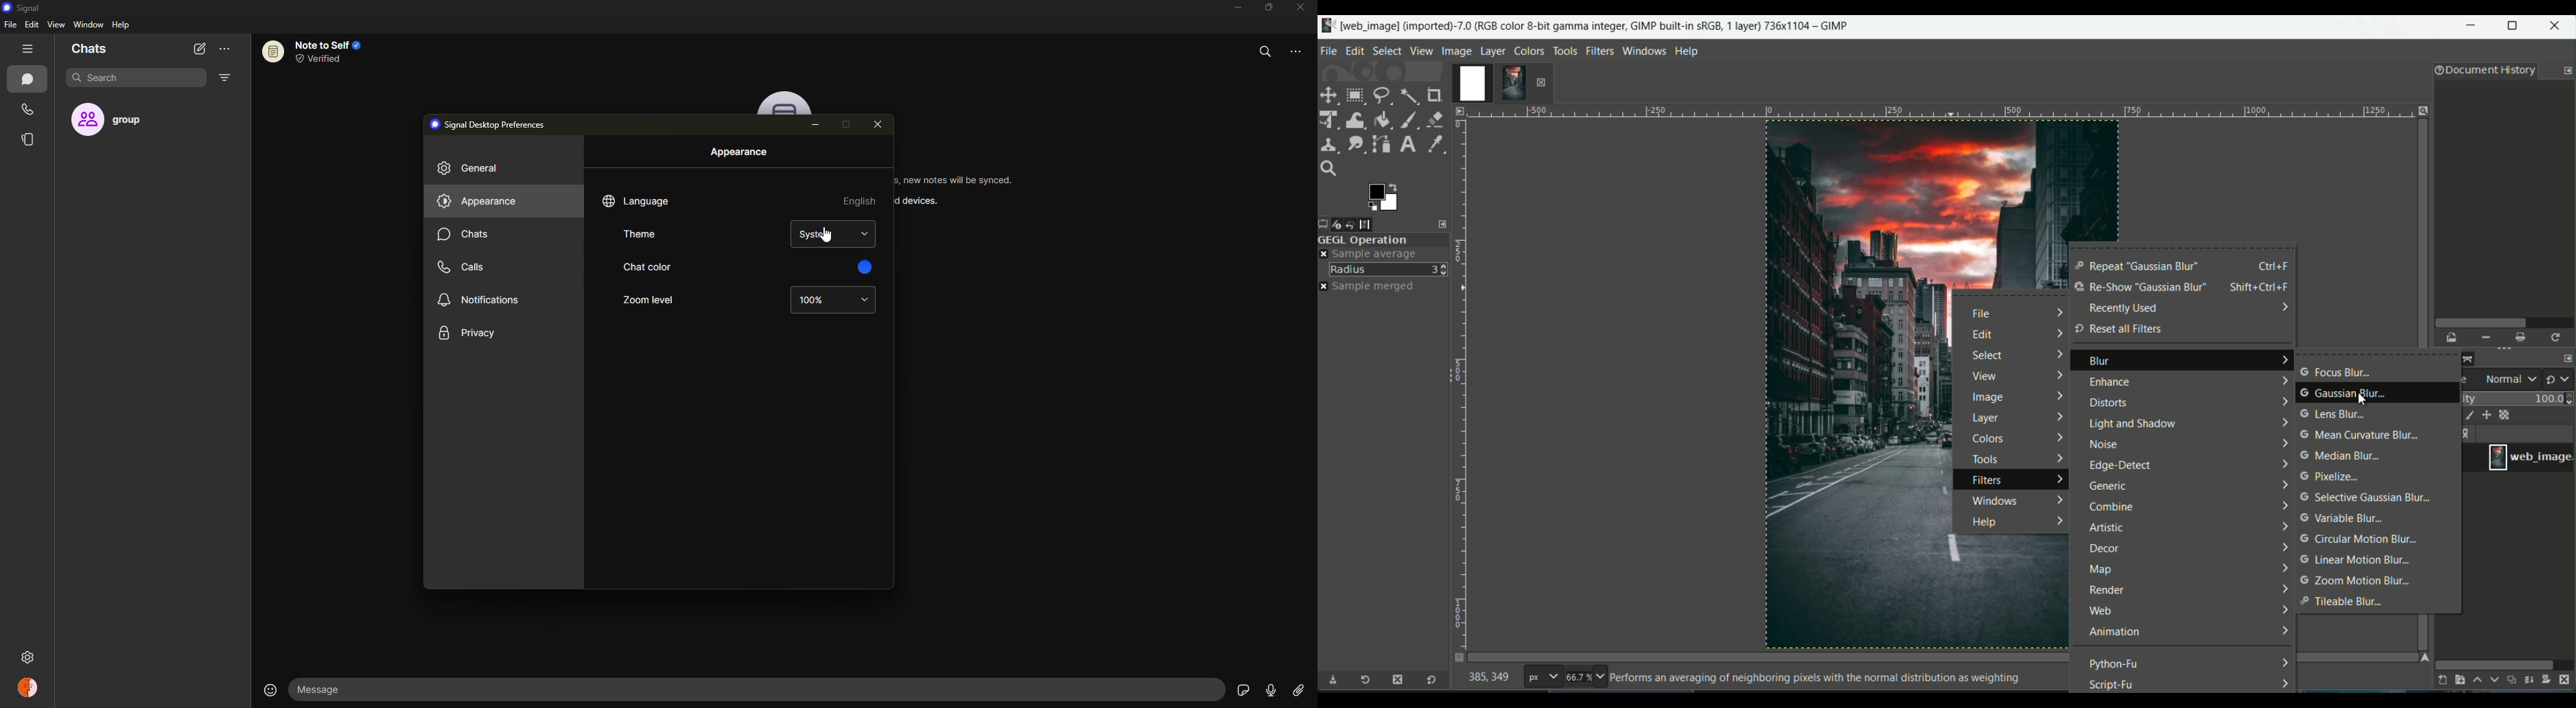  Describe the element at coordinates (1409, 94) in the screenshot. I see `fuzzy select tool` at that location.